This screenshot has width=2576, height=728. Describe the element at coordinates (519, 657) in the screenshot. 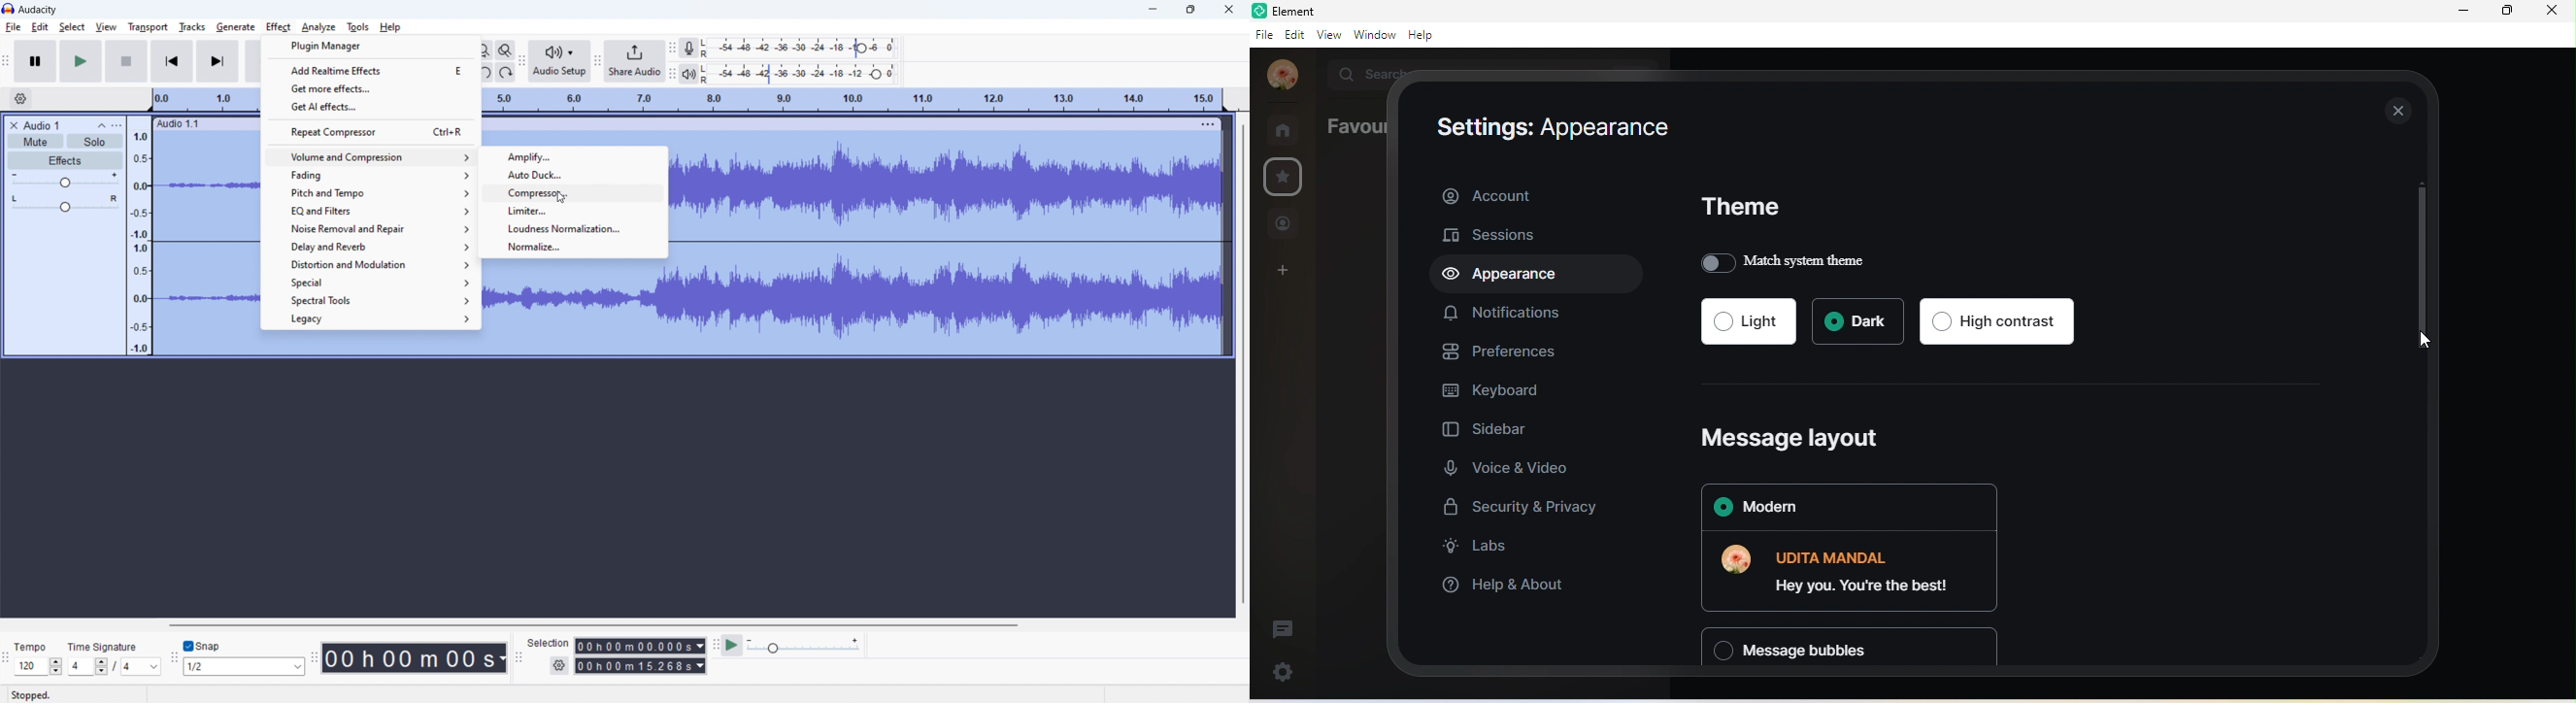

I see `selection toolbar` at that location.